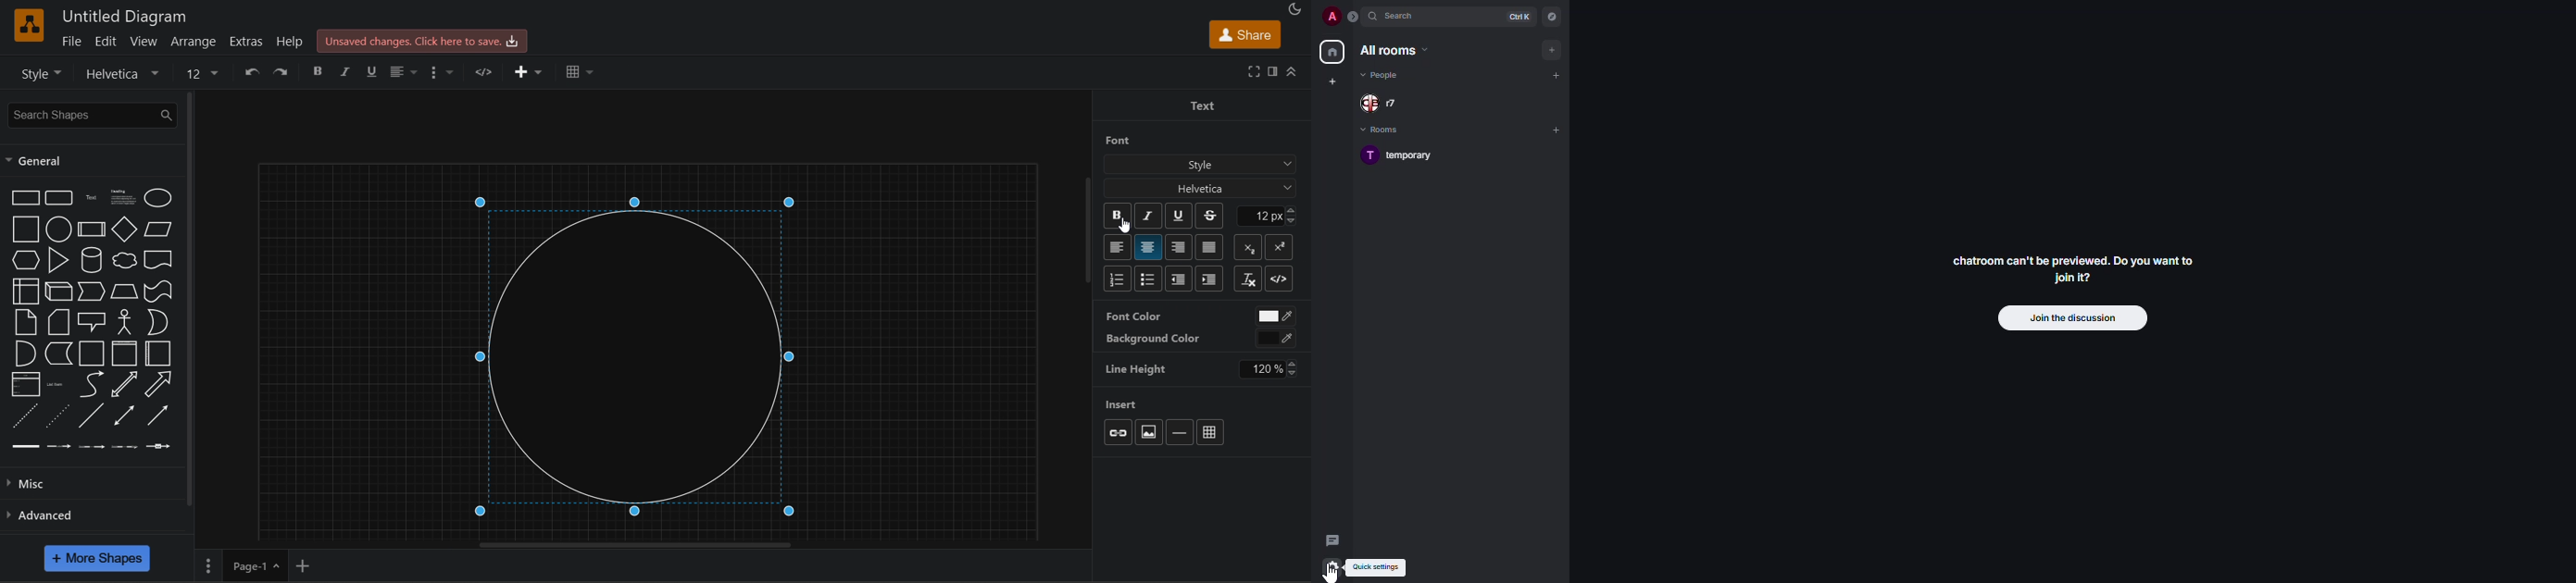  Describe the element at coordinates (108, 42) in the screenshot. I see `edit` at that location.